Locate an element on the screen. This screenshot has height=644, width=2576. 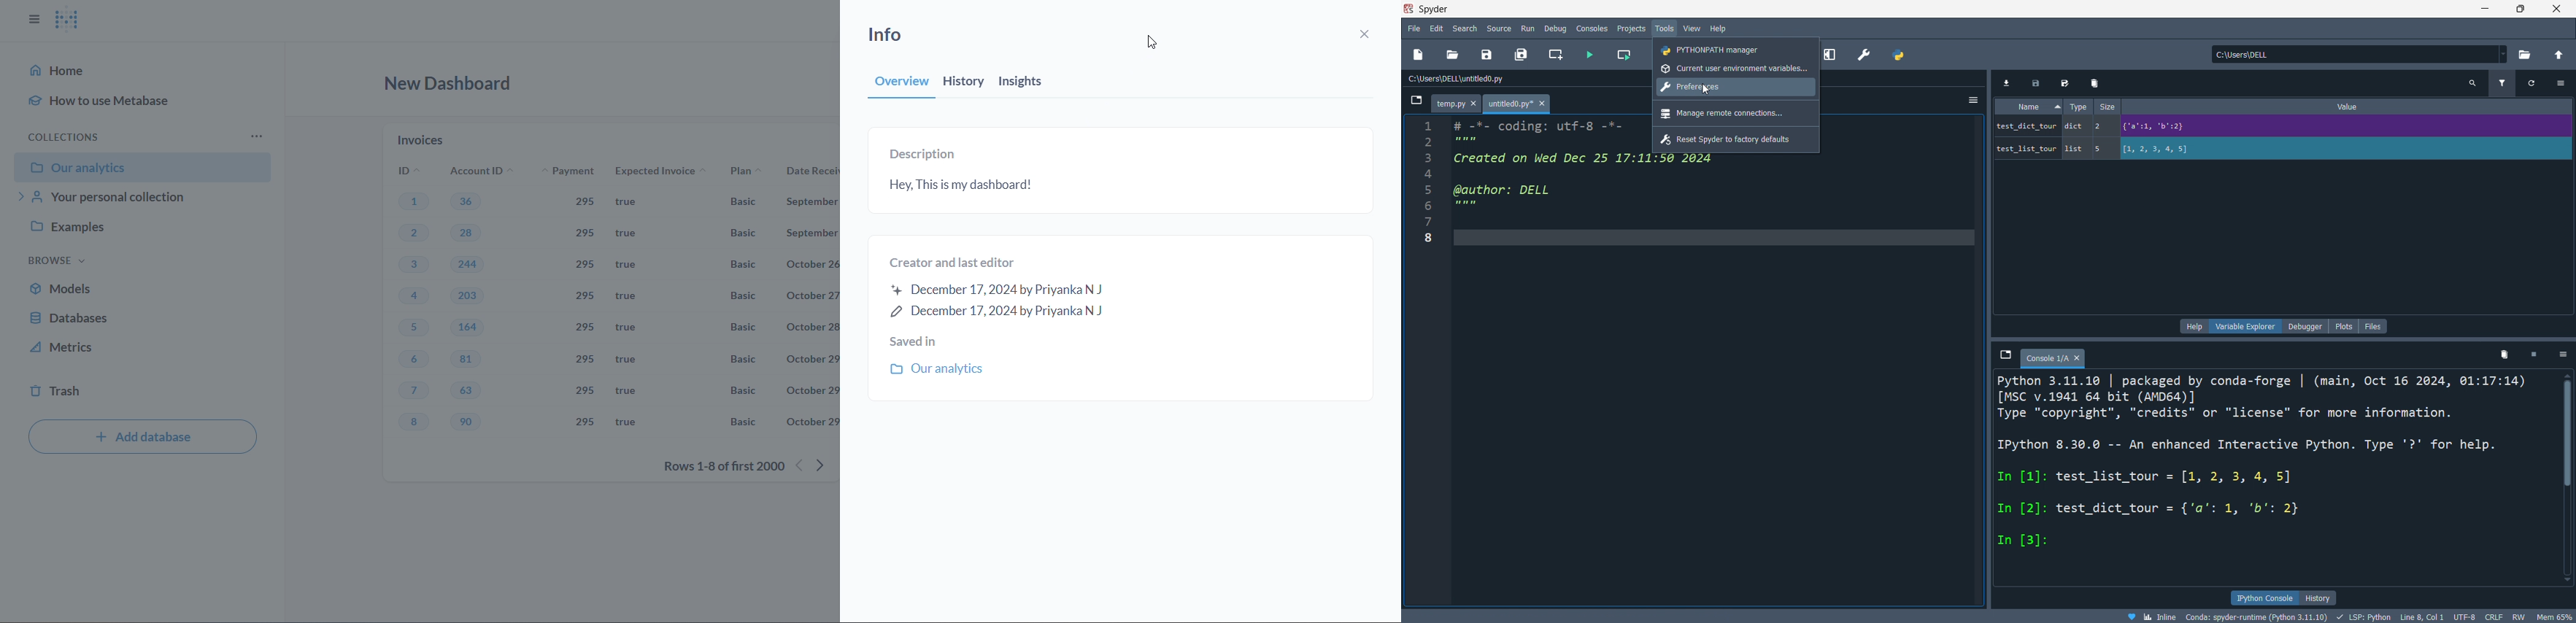
search variables is located at coordinates (2475, 86).